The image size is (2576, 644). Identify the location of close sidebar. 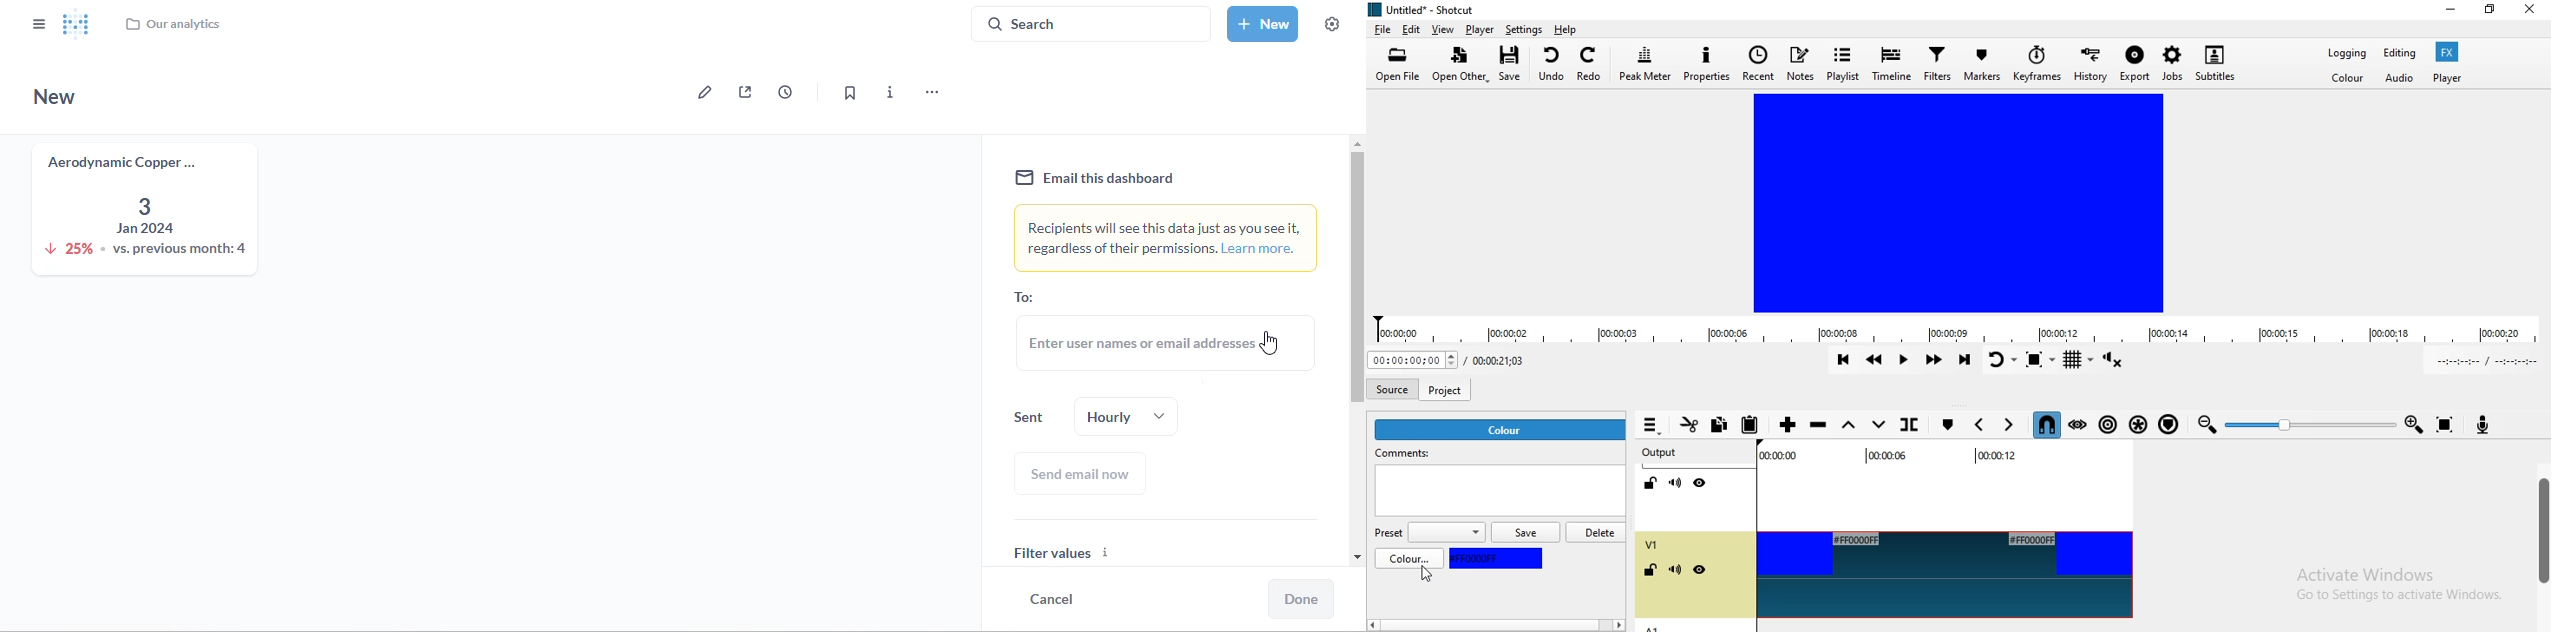
(39, 23).